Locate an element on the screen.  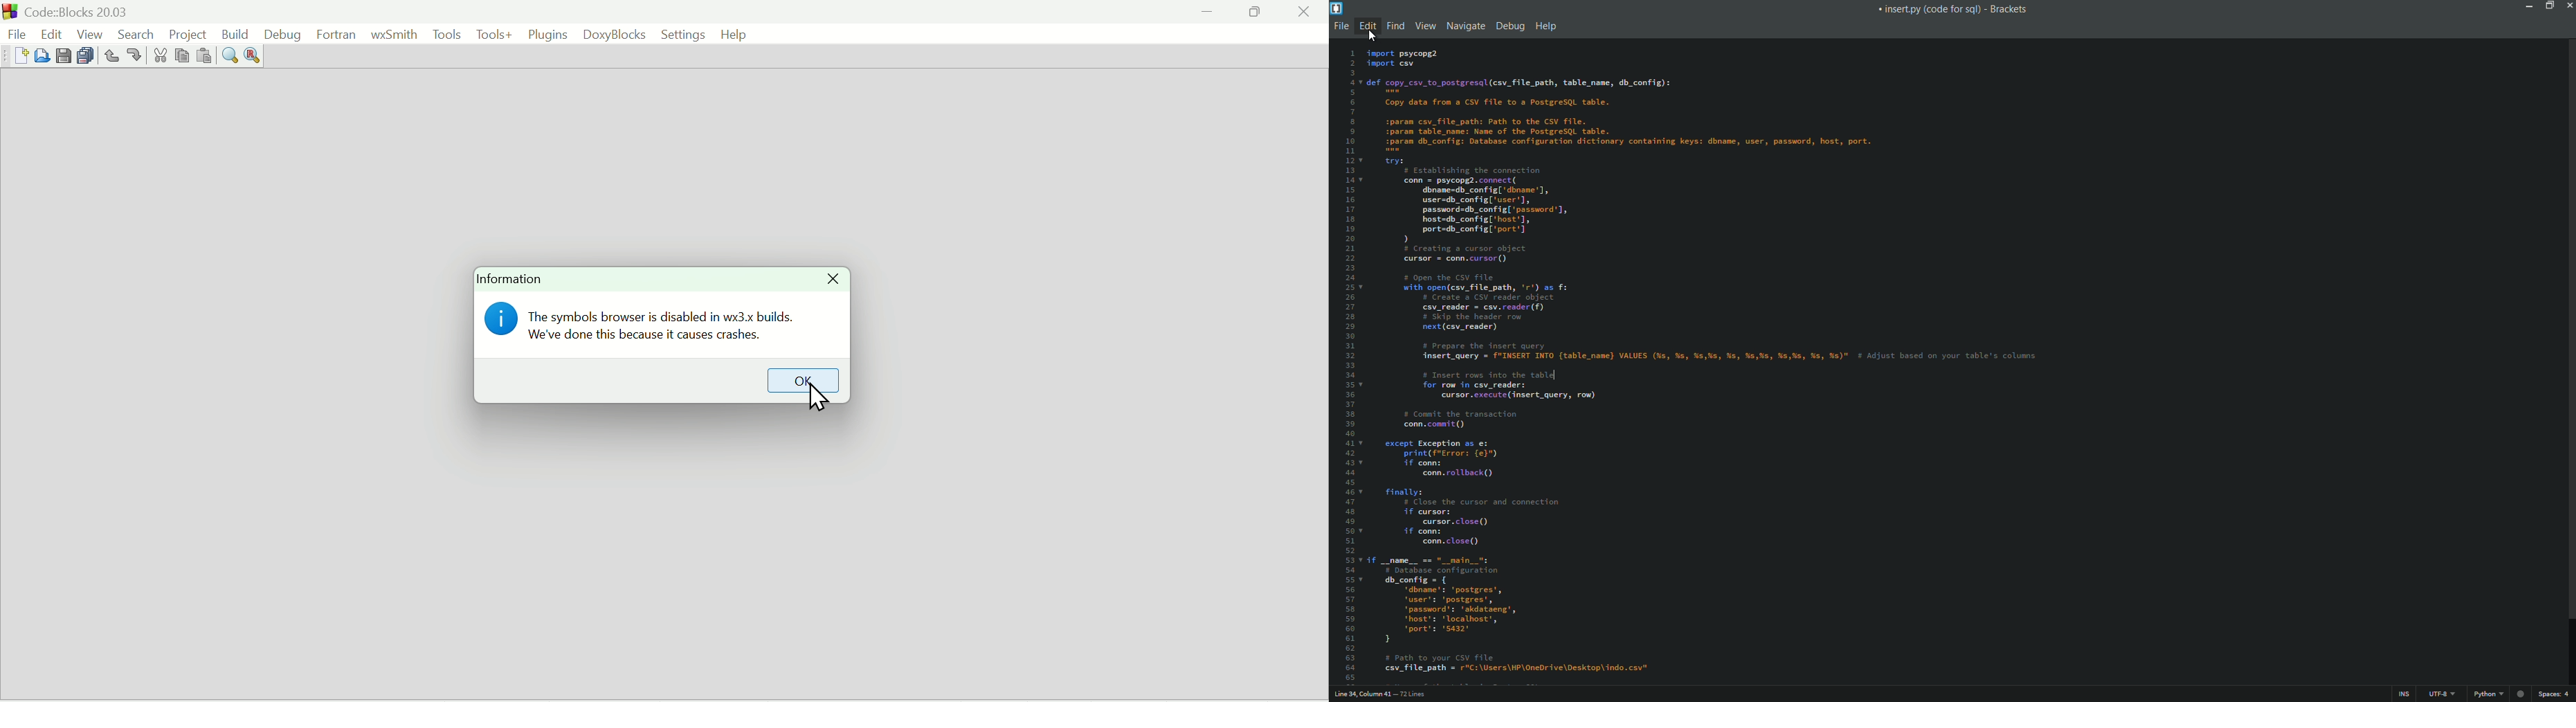
Plugins is located at coordinates (547, 33).